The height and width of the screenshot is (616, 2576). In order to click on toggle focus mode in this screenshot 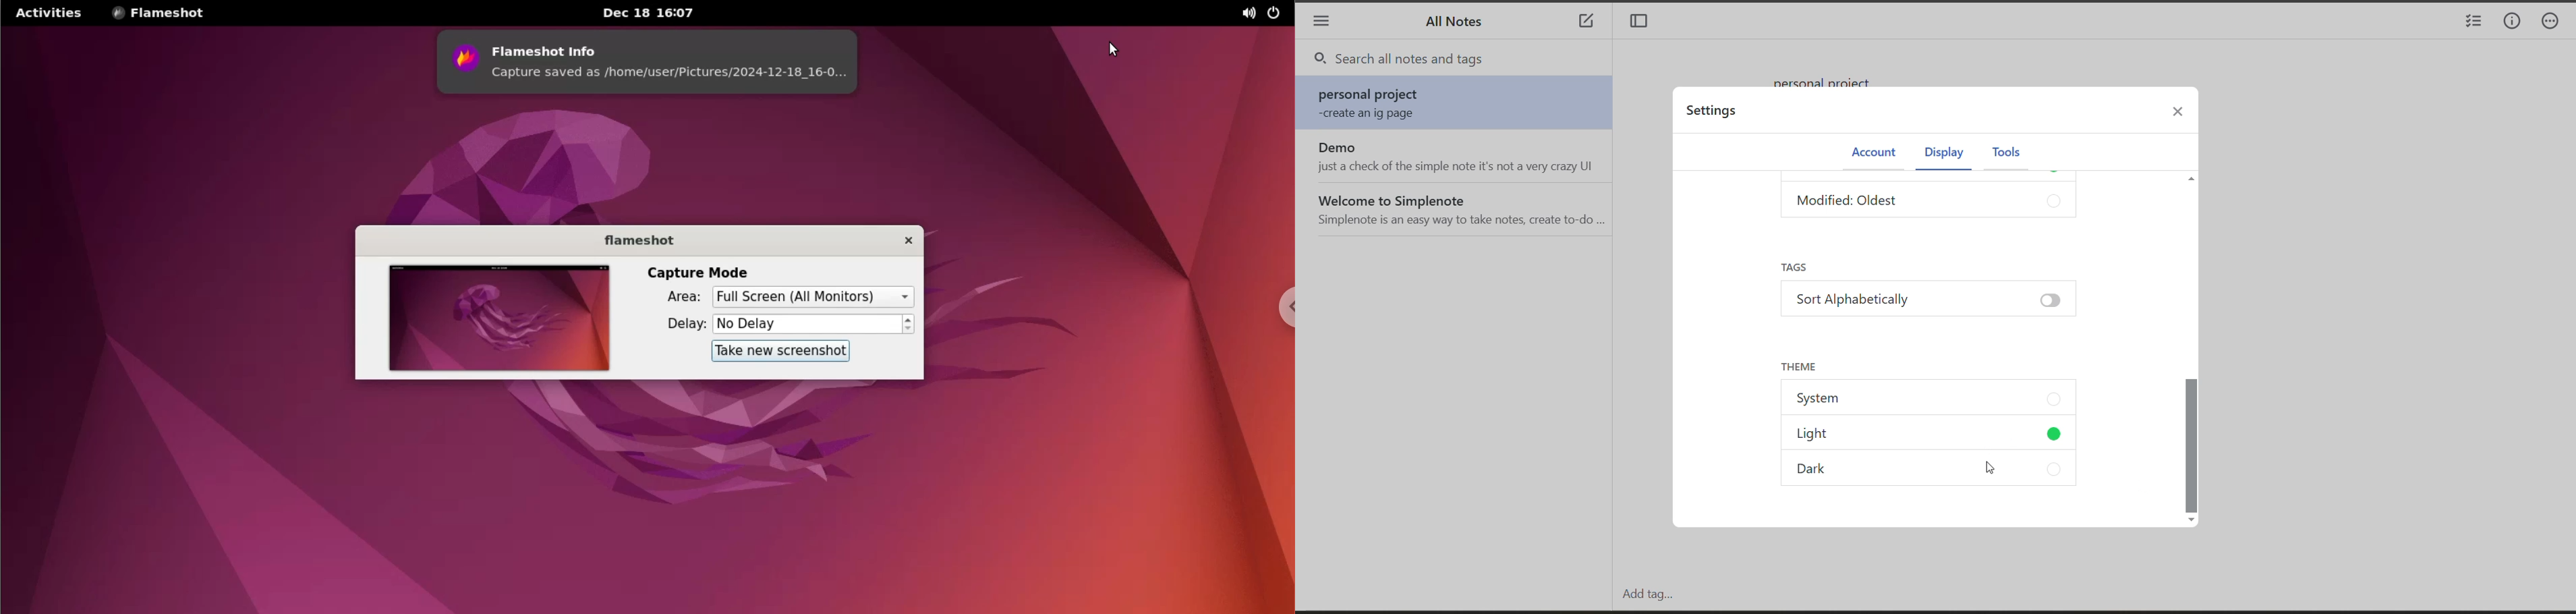, I will do `click(1643, 23)`.